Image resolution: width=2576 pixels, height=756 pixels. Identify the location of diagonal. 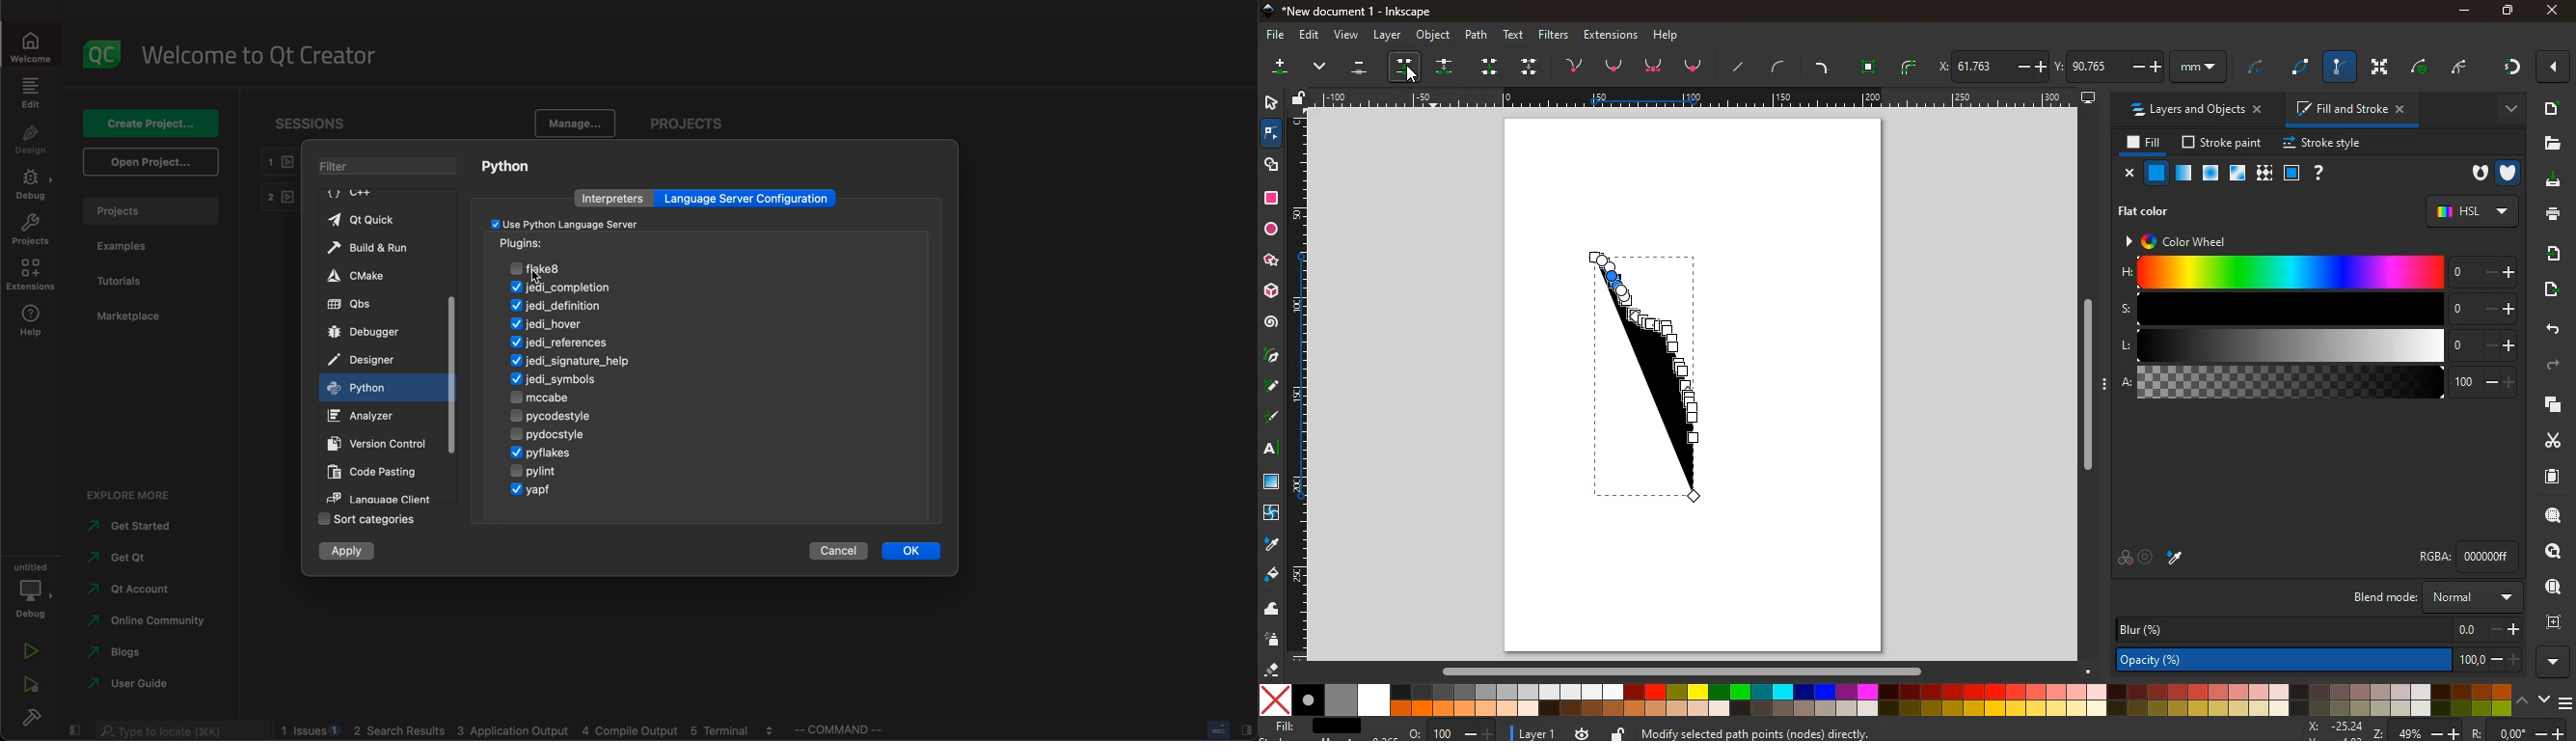
(1741, 67).